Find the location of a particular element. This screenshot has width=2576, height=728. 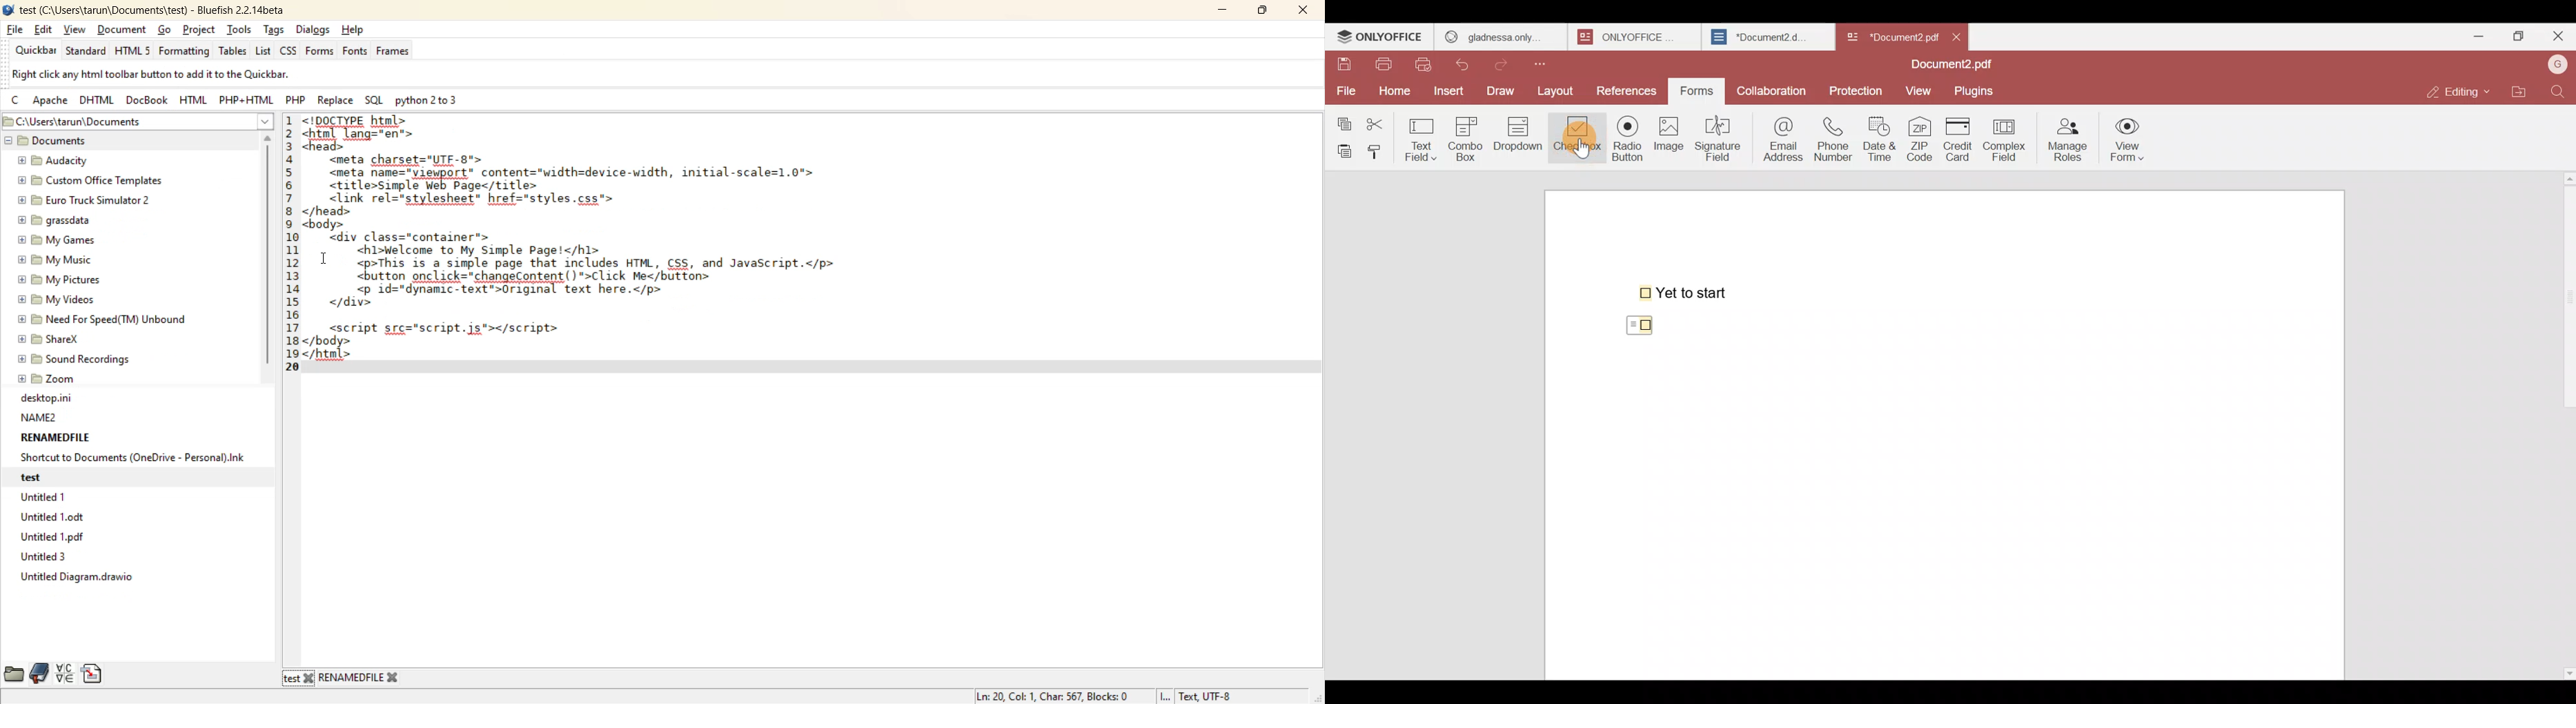

Insert is located at coordinates (1447, 90).